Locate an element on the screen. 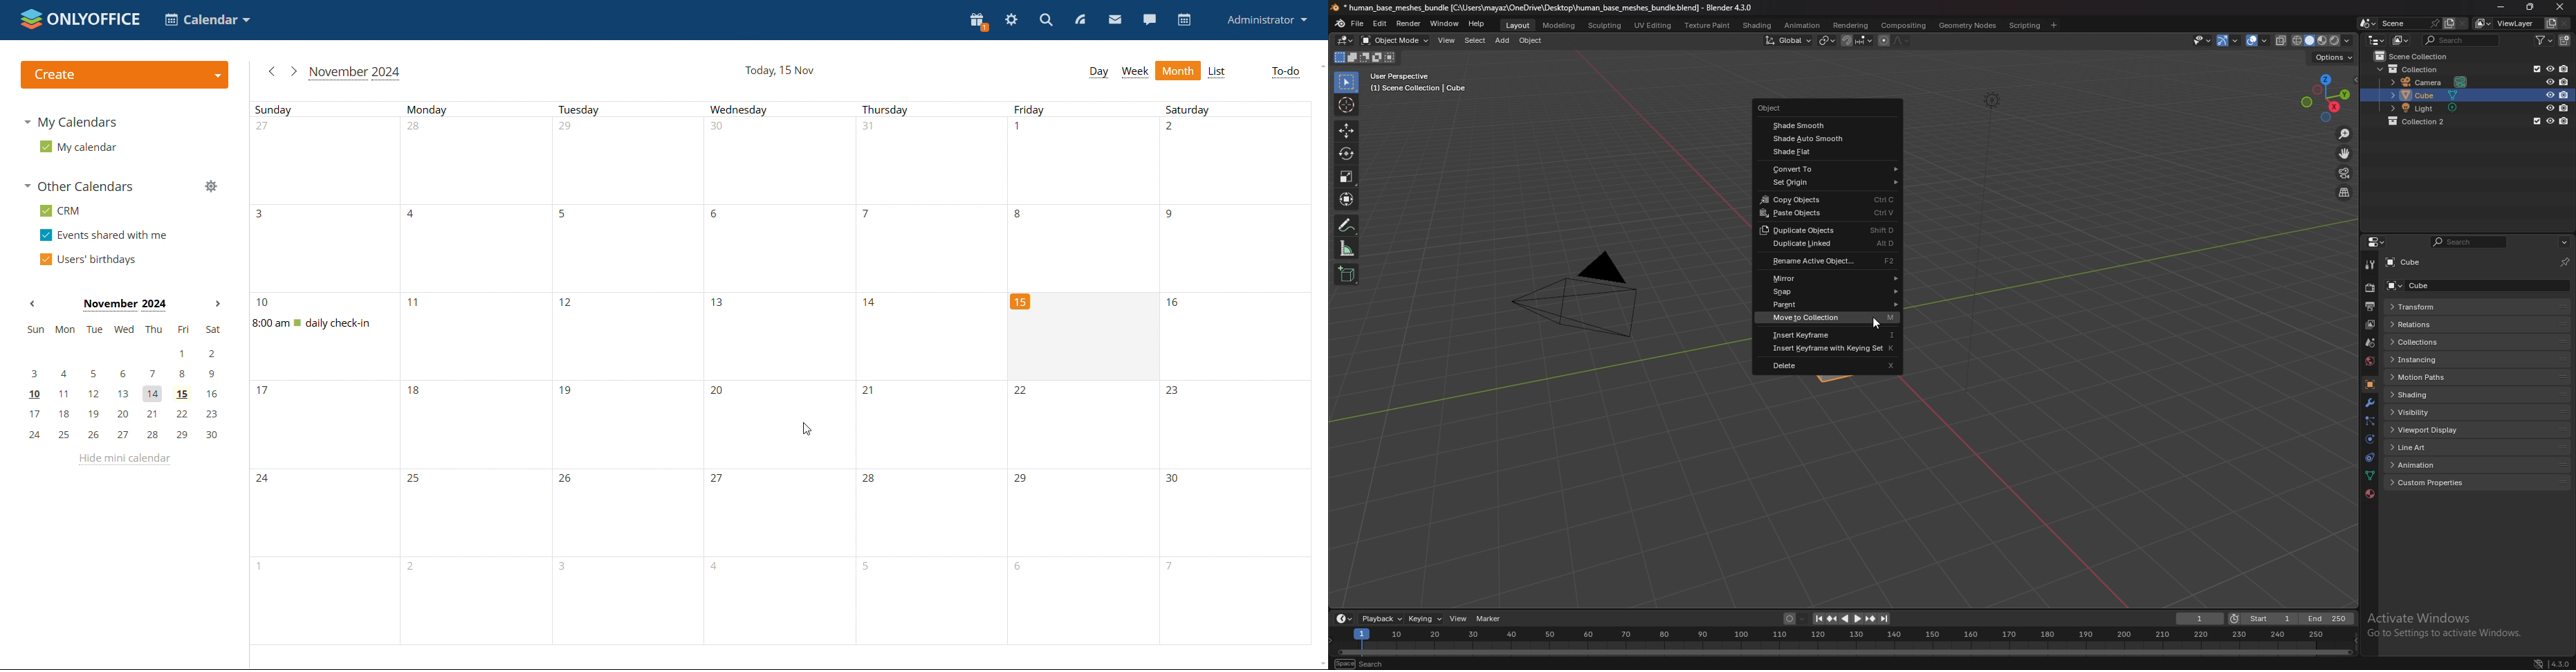   is located at coordinates (265, 480).